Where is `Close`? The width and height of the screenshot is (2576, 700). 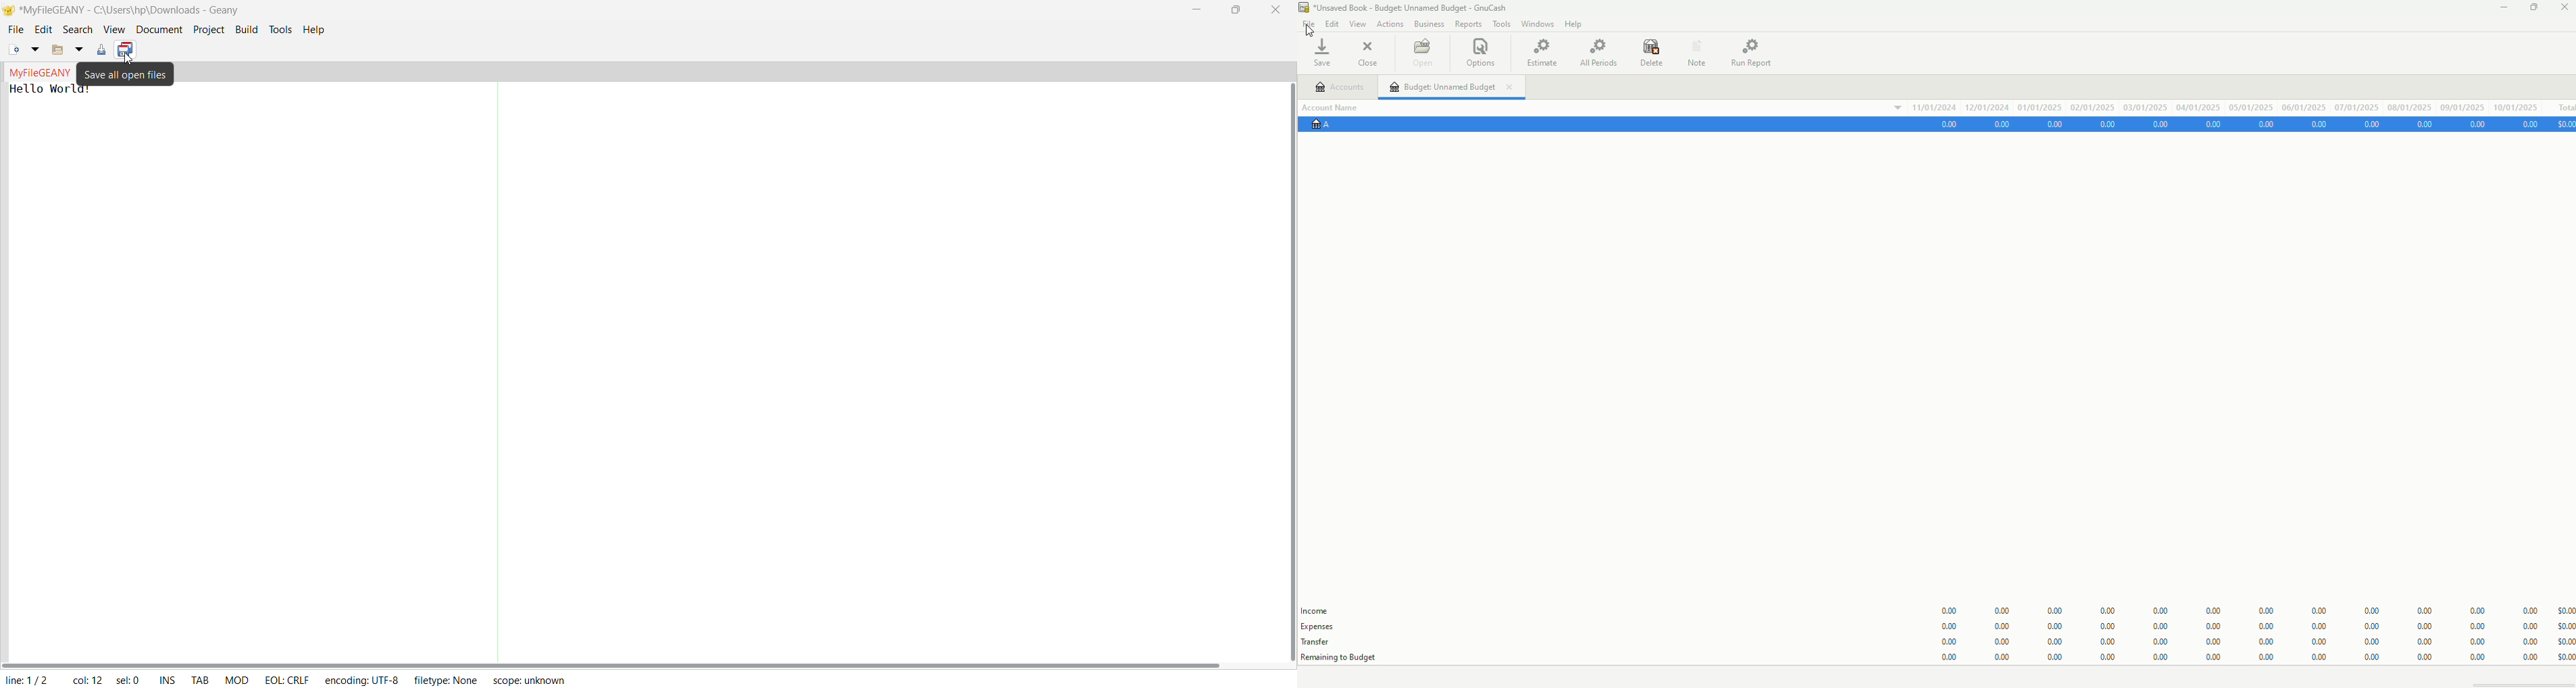 Close is located at coordinates (1371, 52).